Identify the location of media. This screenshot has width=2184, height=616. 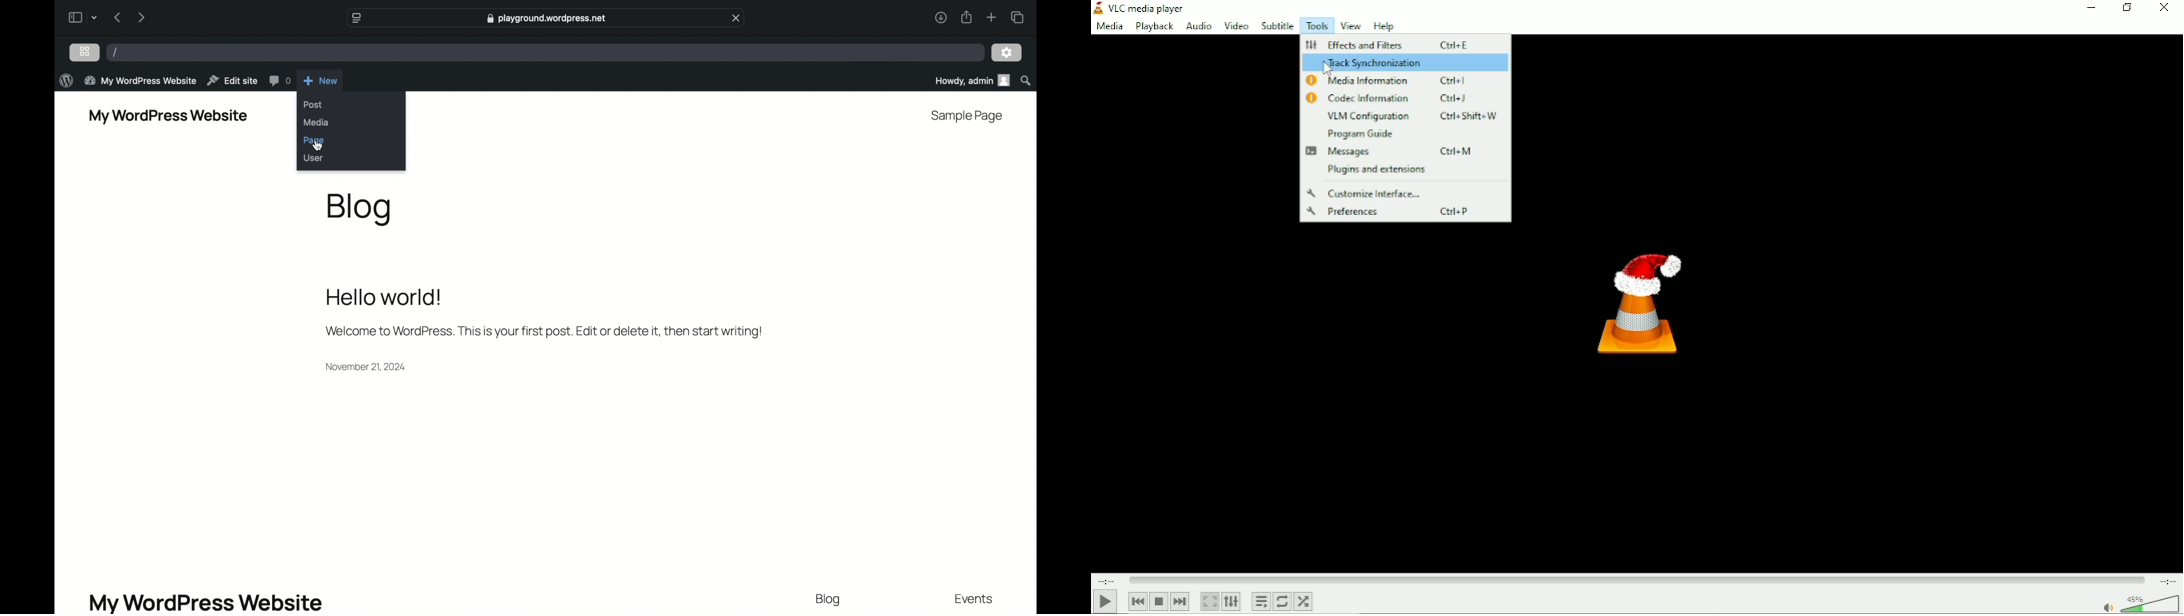
(316, 122).